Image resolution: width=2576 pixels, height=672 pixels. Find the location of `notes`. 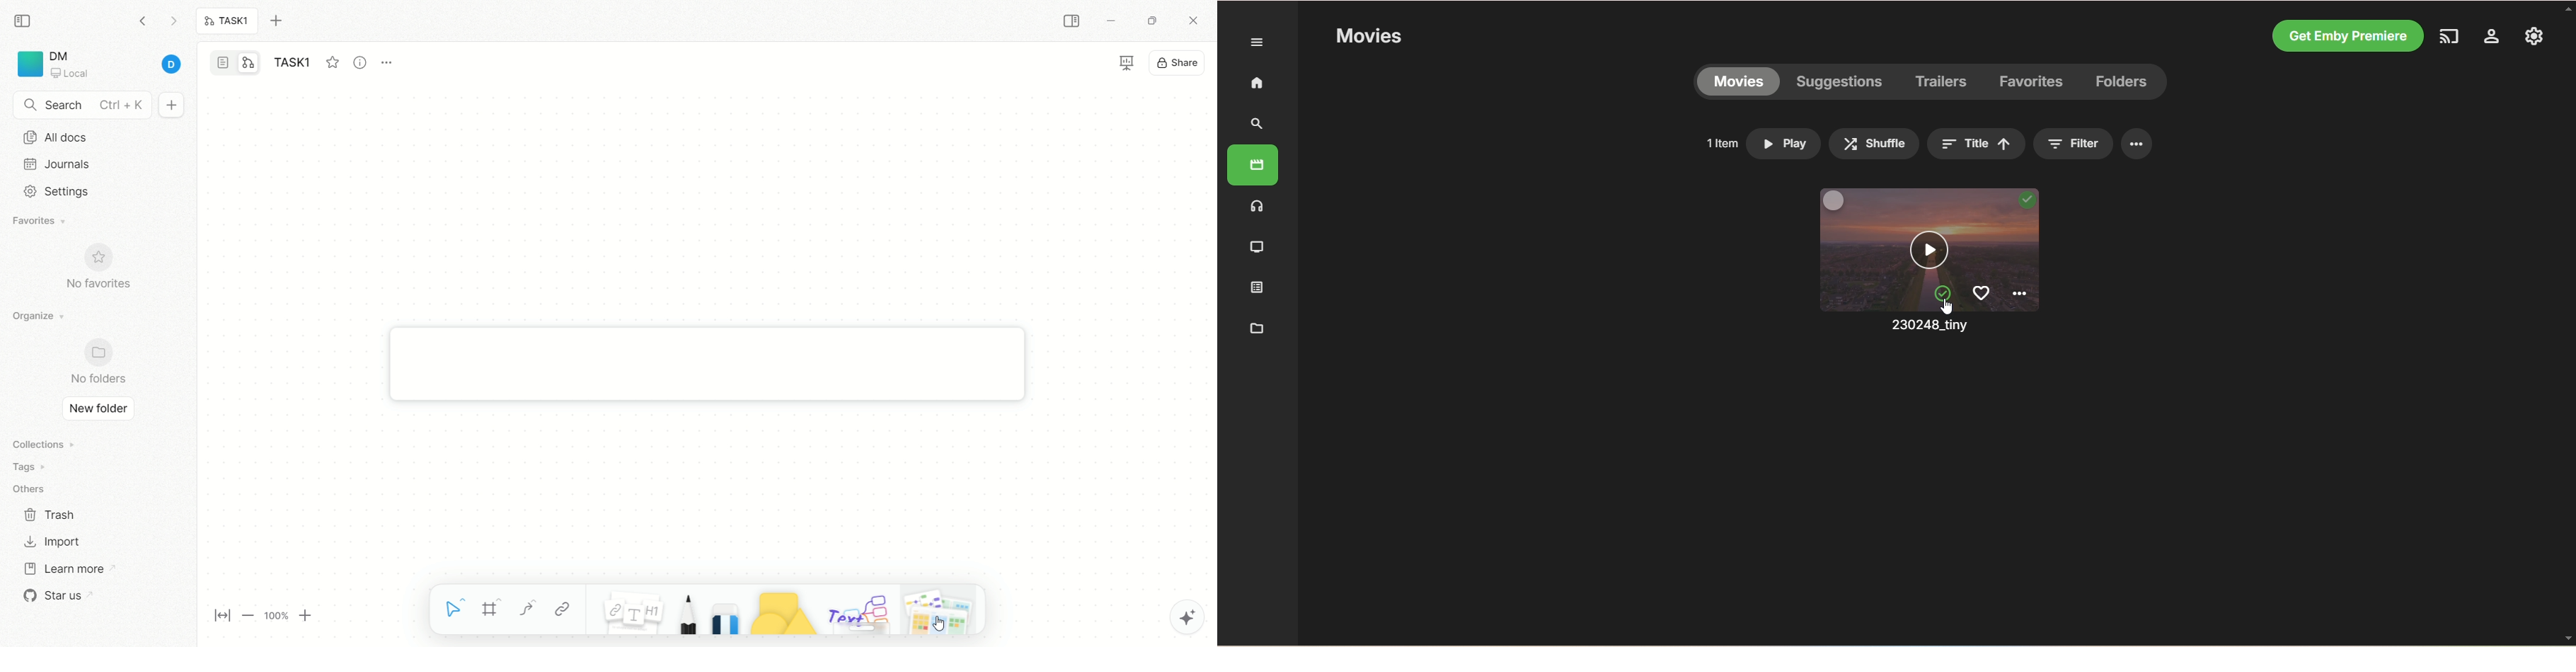

notes is located at coordinates (626, 609).